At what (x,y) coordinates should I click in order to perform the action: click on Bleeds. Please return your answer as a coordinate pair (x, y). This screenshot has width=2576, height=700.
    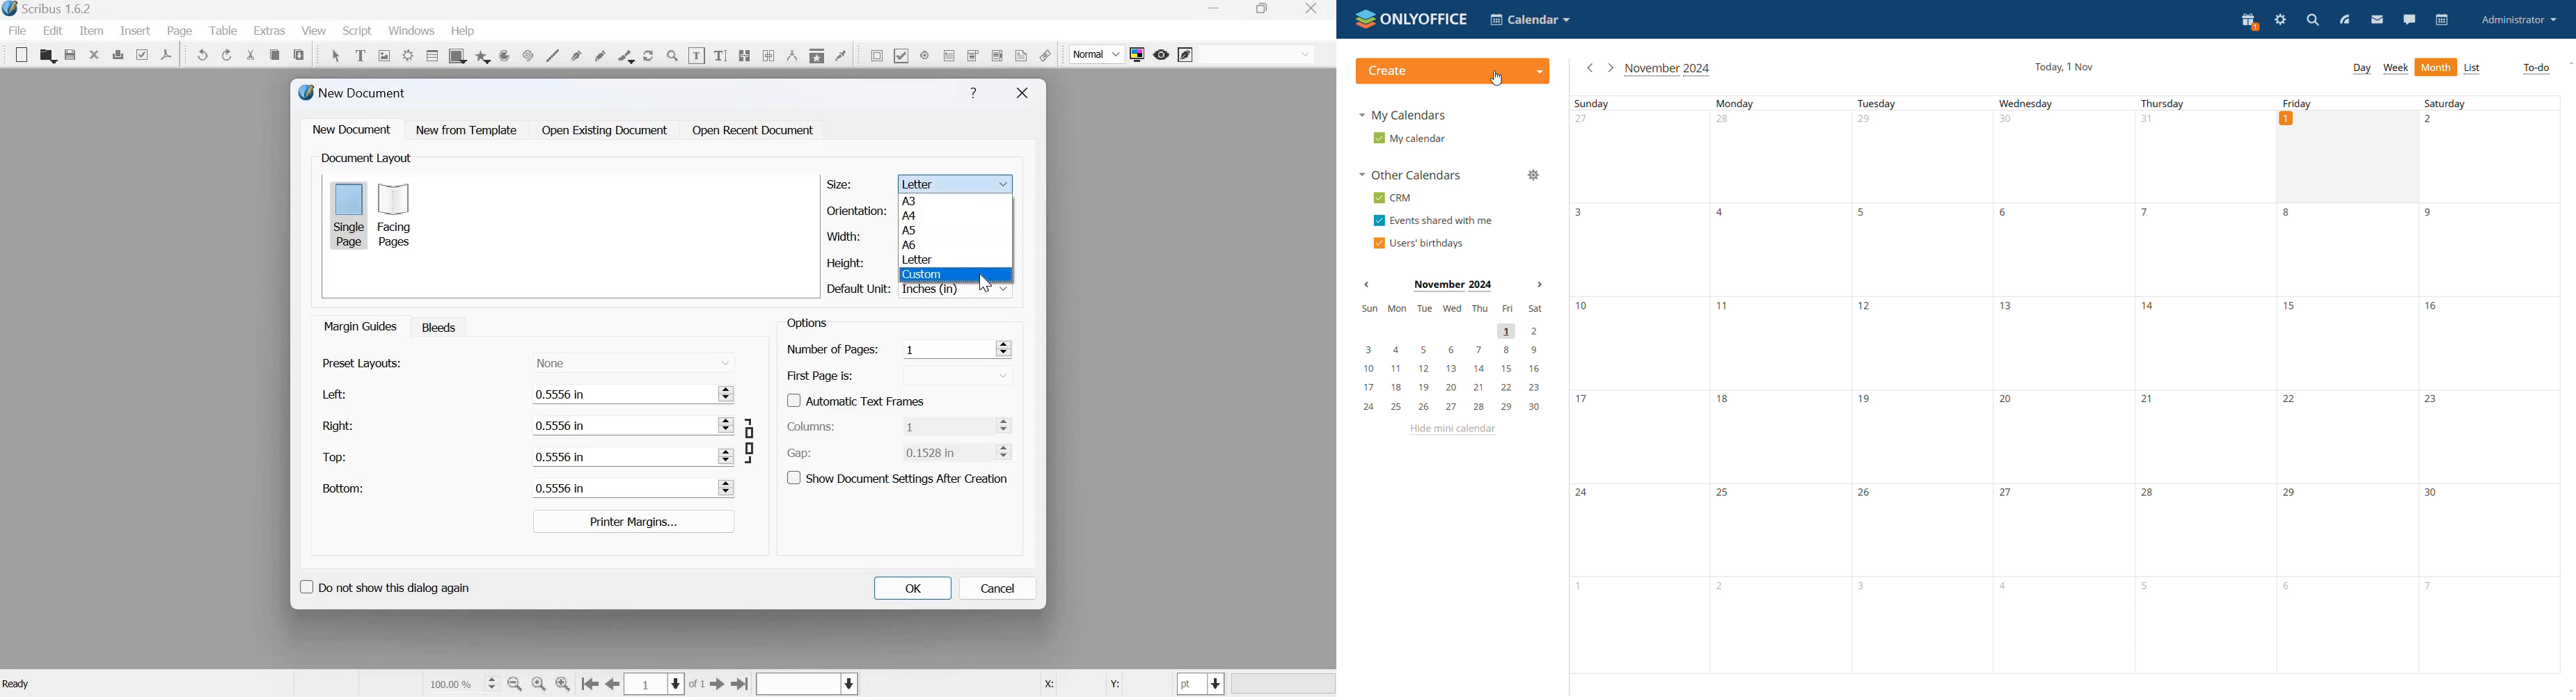
    Looking at the image, I should click on (435, 326).